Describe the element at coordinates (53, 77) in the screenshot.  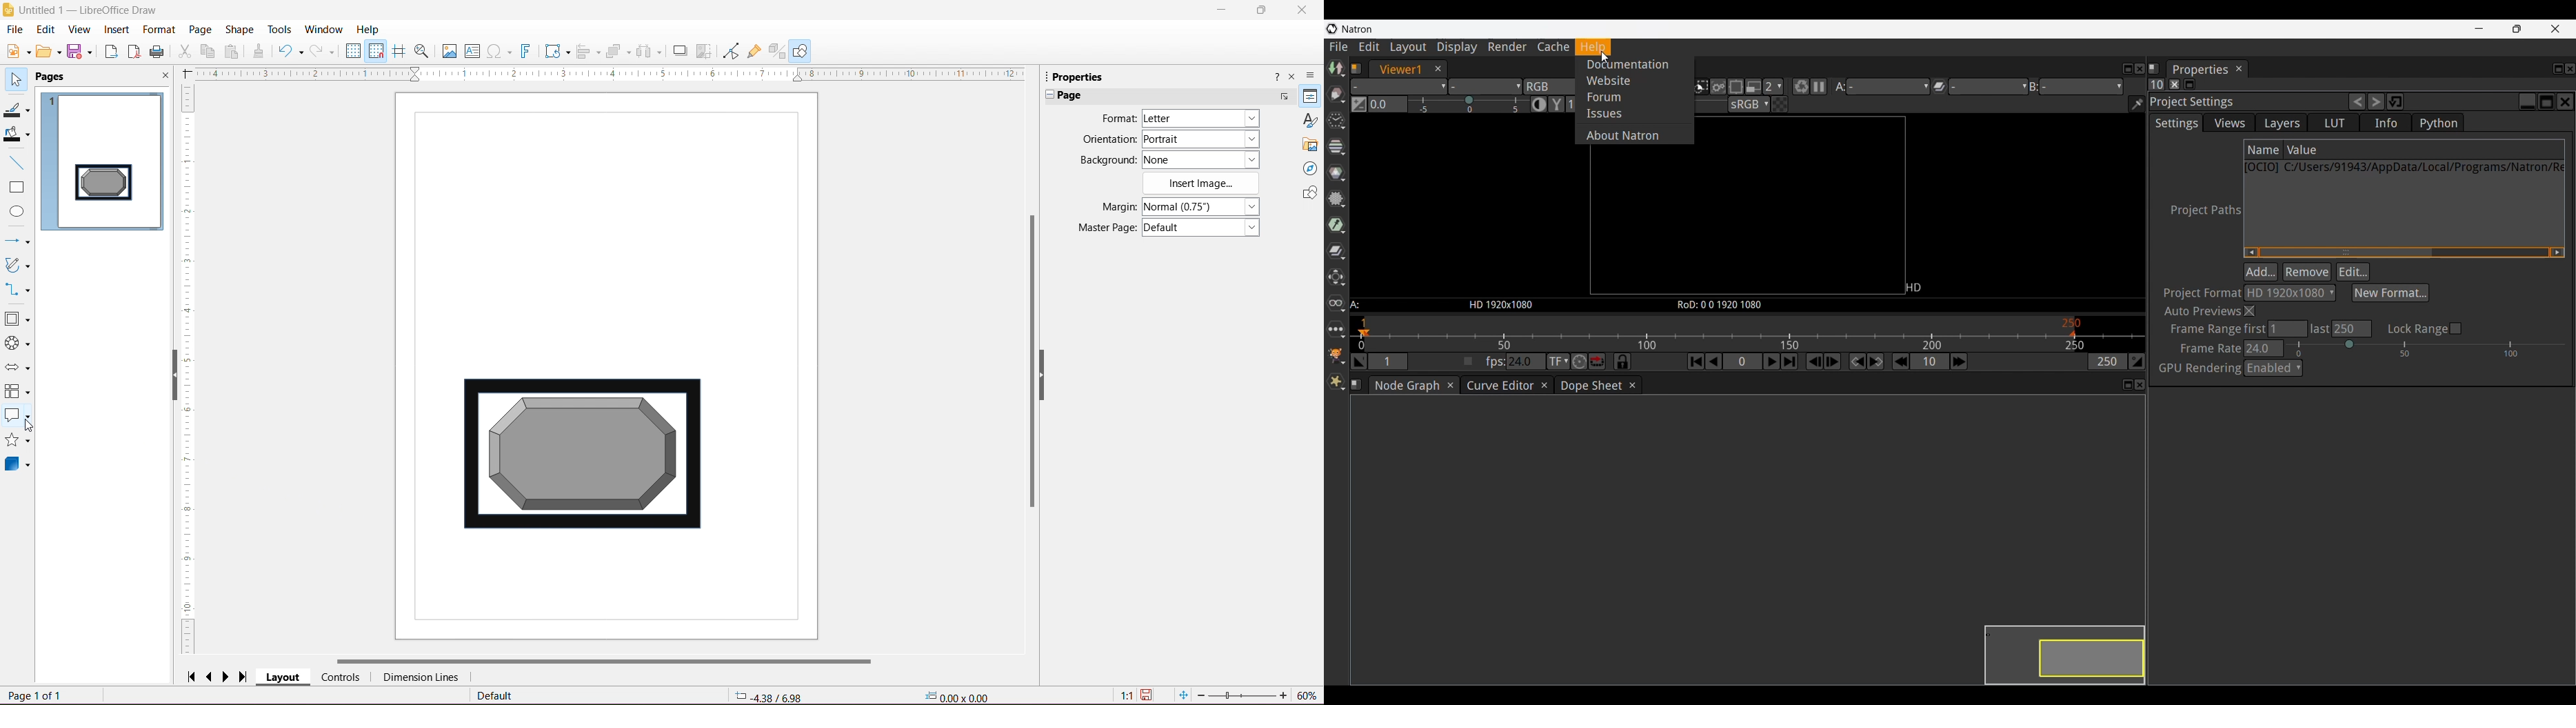
I see `Pages` at that location.